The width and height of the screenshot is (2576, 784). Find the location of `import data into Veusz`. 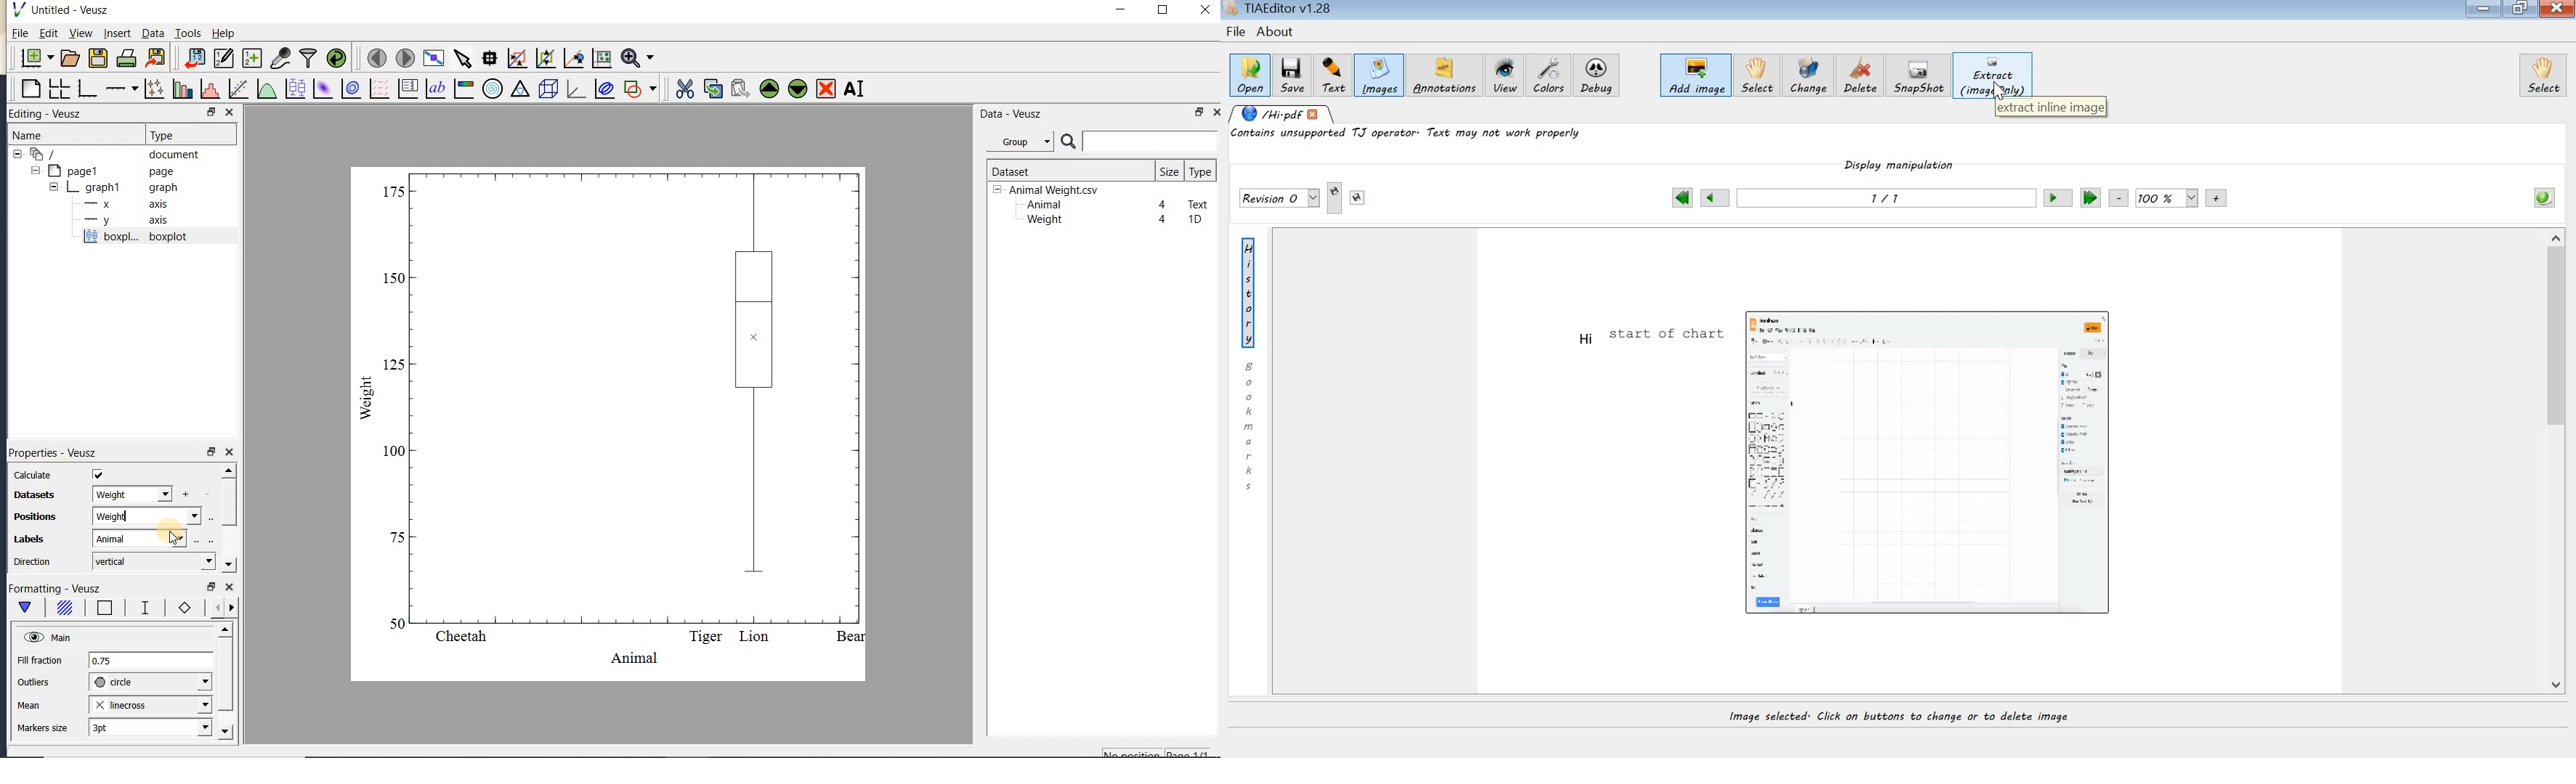

import data into Veusz is located at coordinates (195, 59).